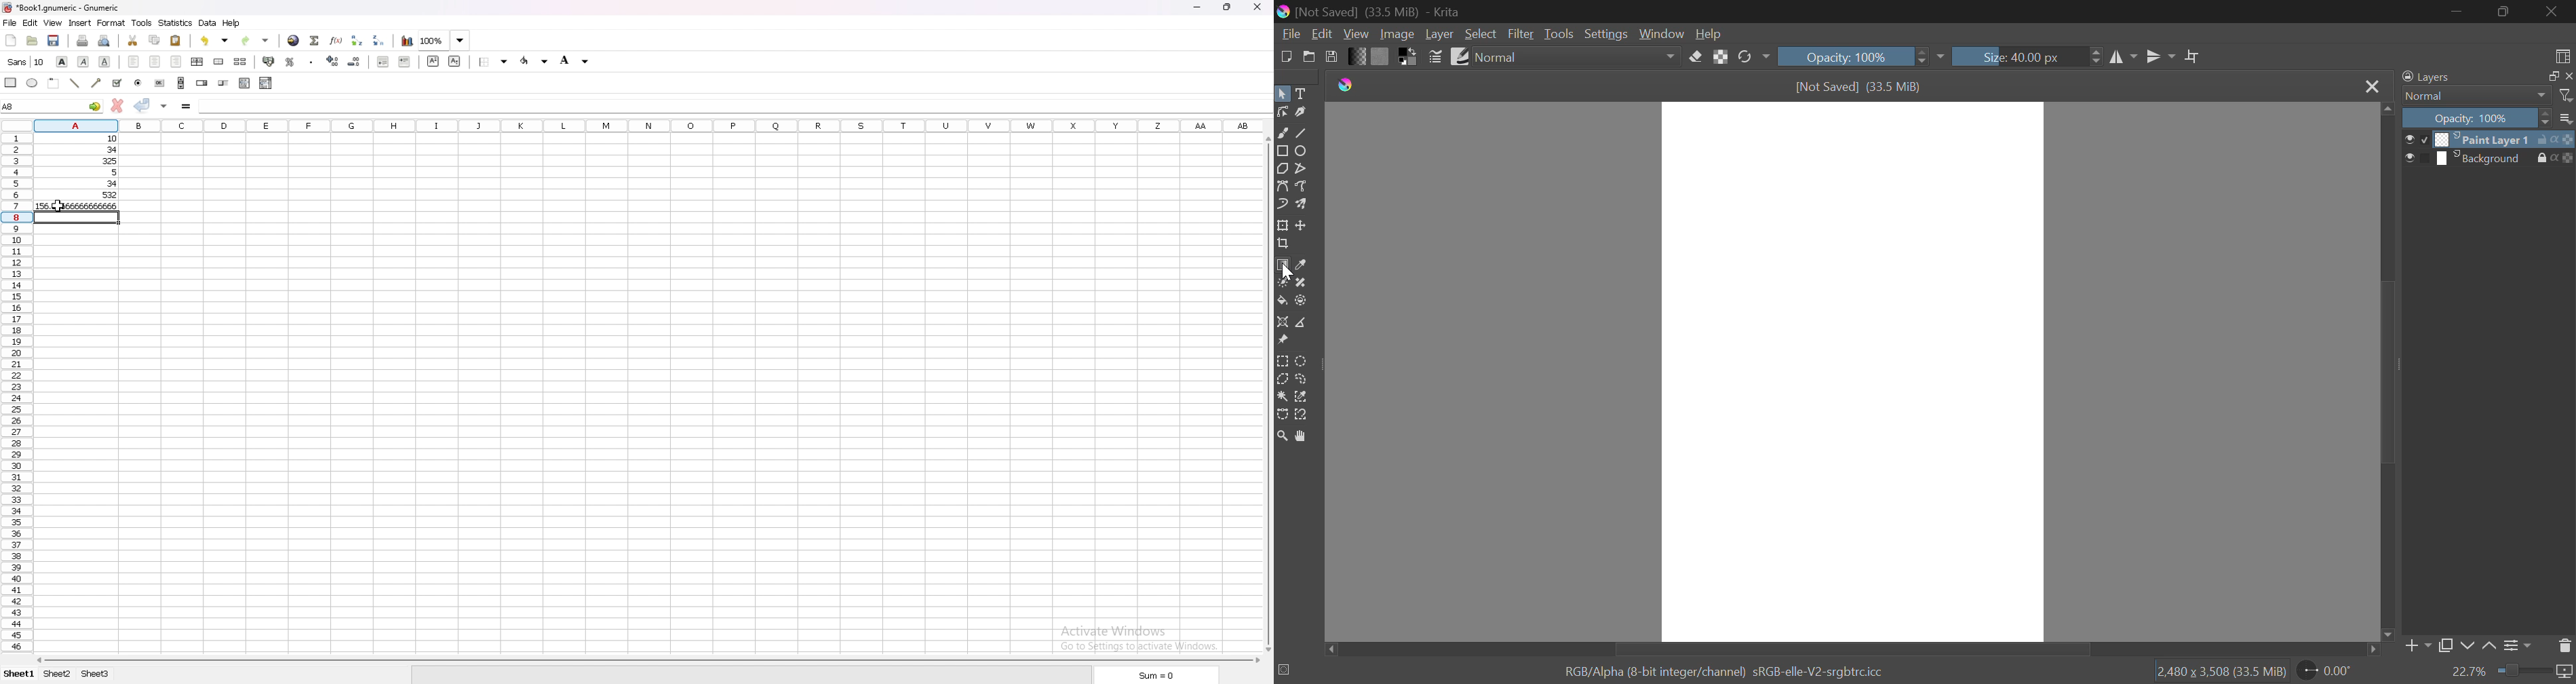 This screenshot has width=2576, height=700. I want to click on scroll bar, so click(648, 661).